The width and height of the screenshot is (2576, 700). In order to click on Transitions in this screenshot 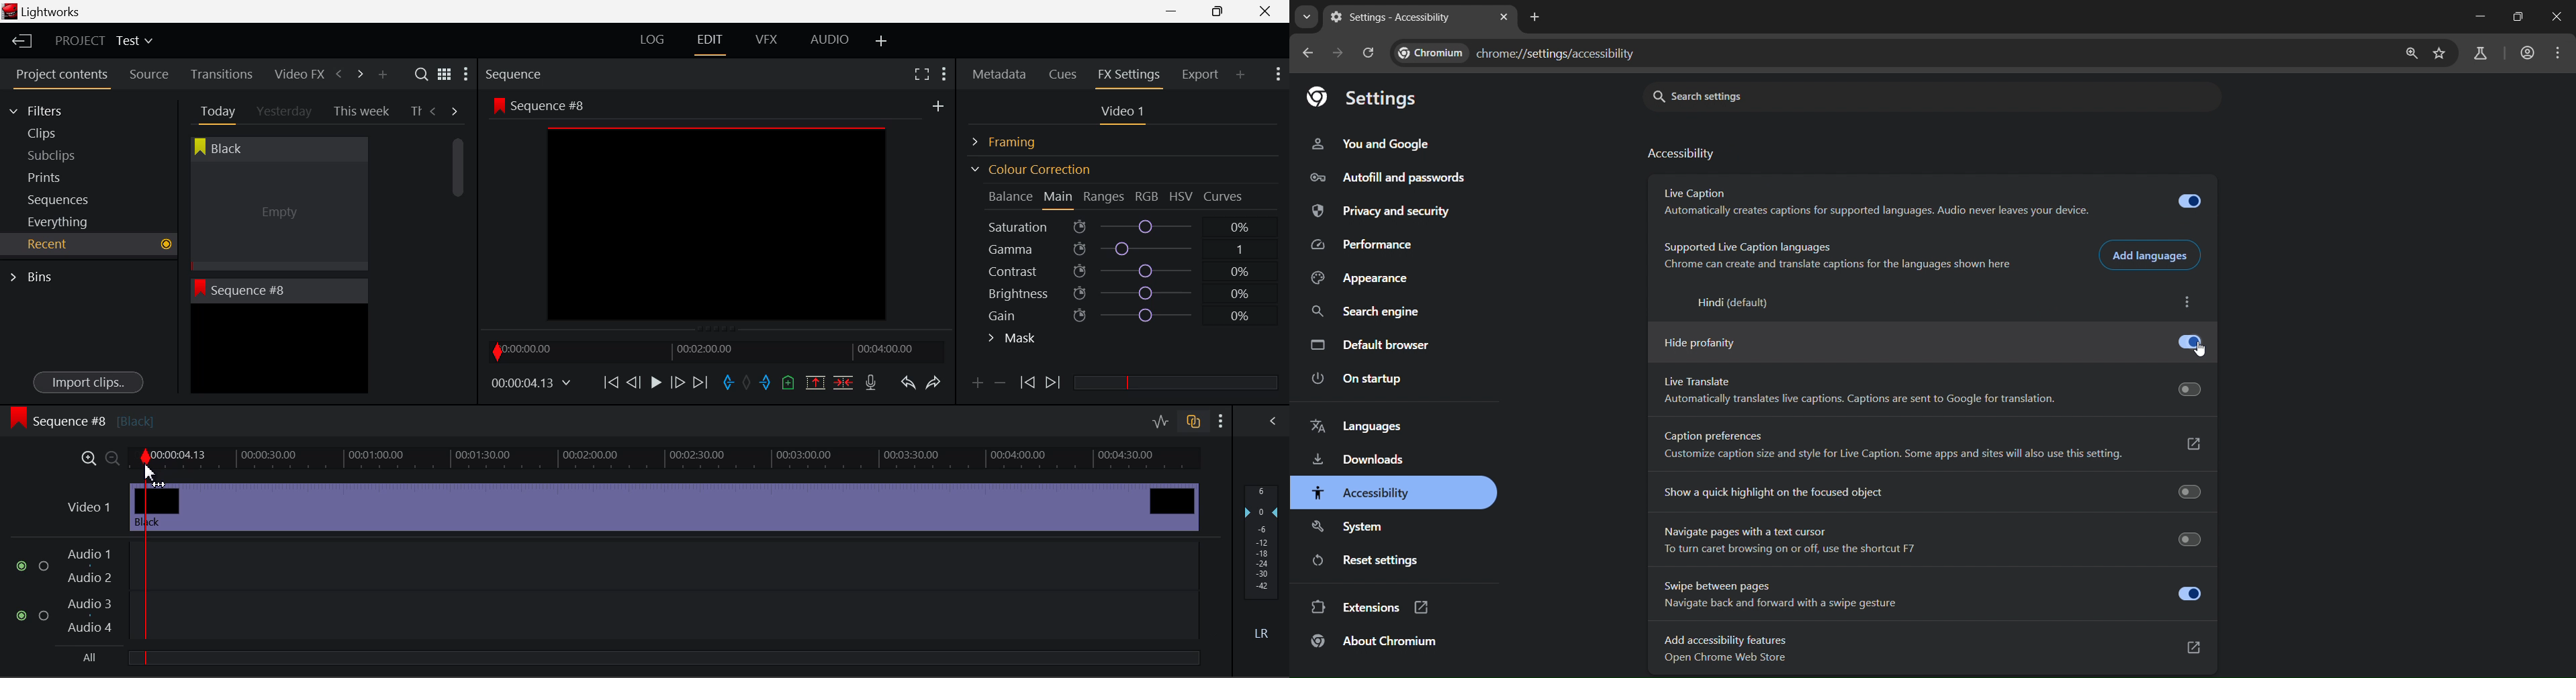, I will do `click(222, 74)`.